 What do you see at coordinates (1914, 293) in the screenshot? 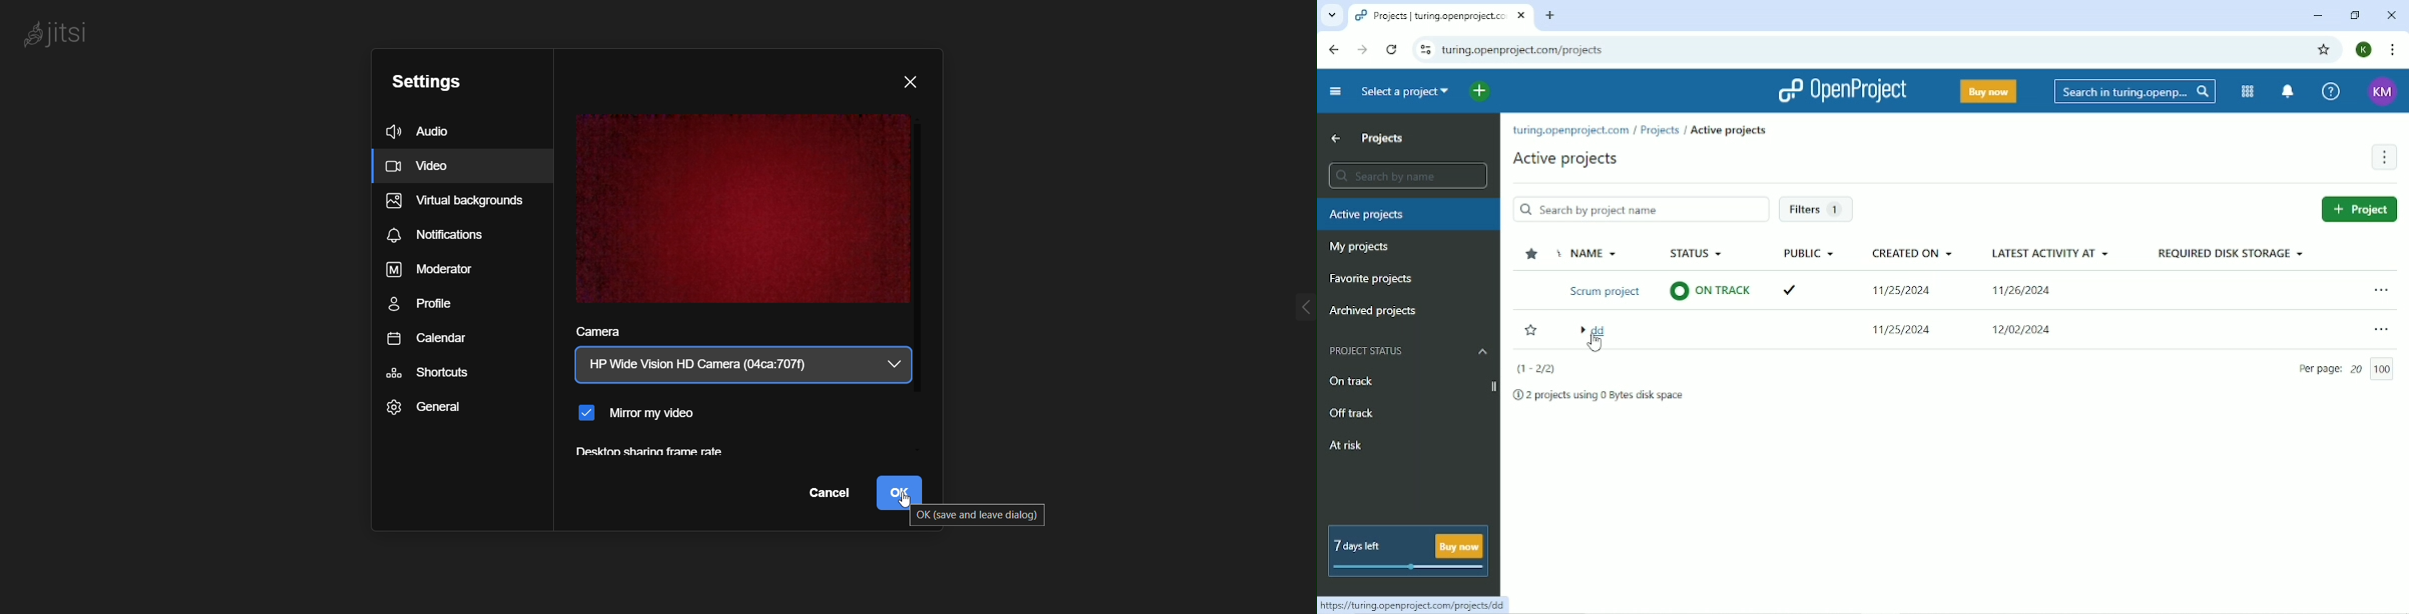
I see `Created on` at bounding box center [1914, 293].